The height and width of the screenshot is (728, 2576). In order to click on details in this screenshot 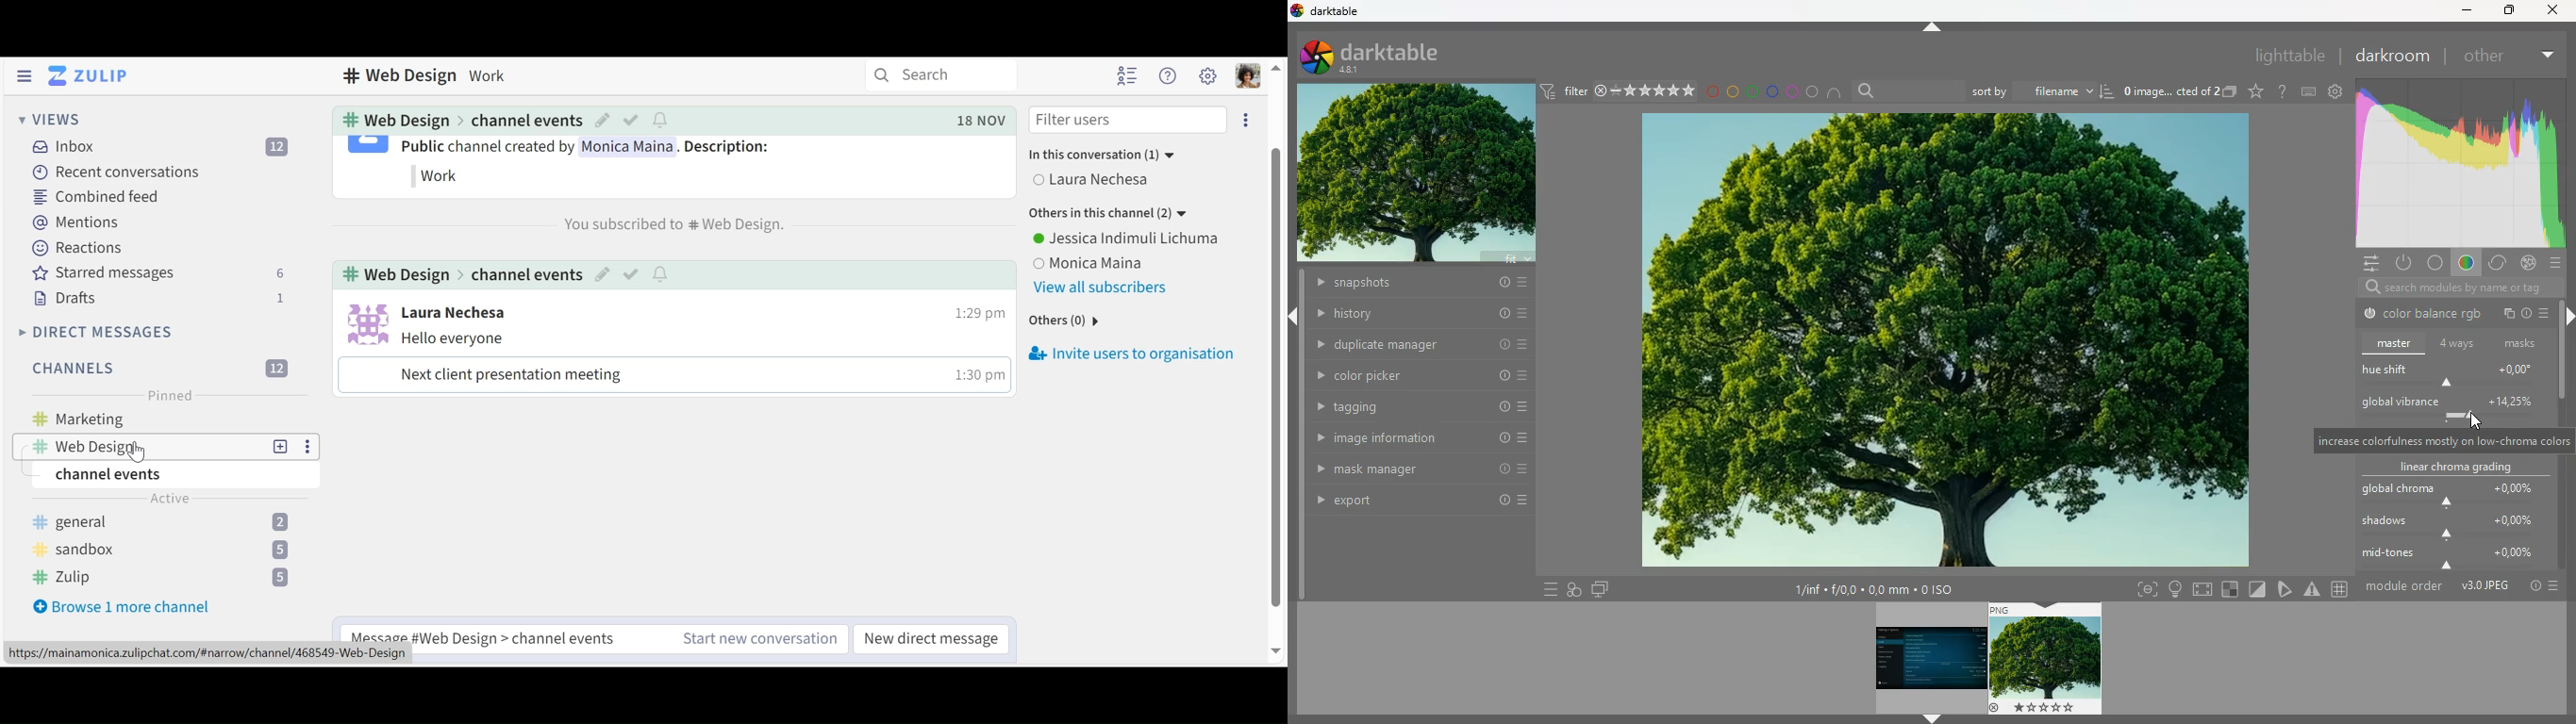, I will do `click(1884, 590)`.